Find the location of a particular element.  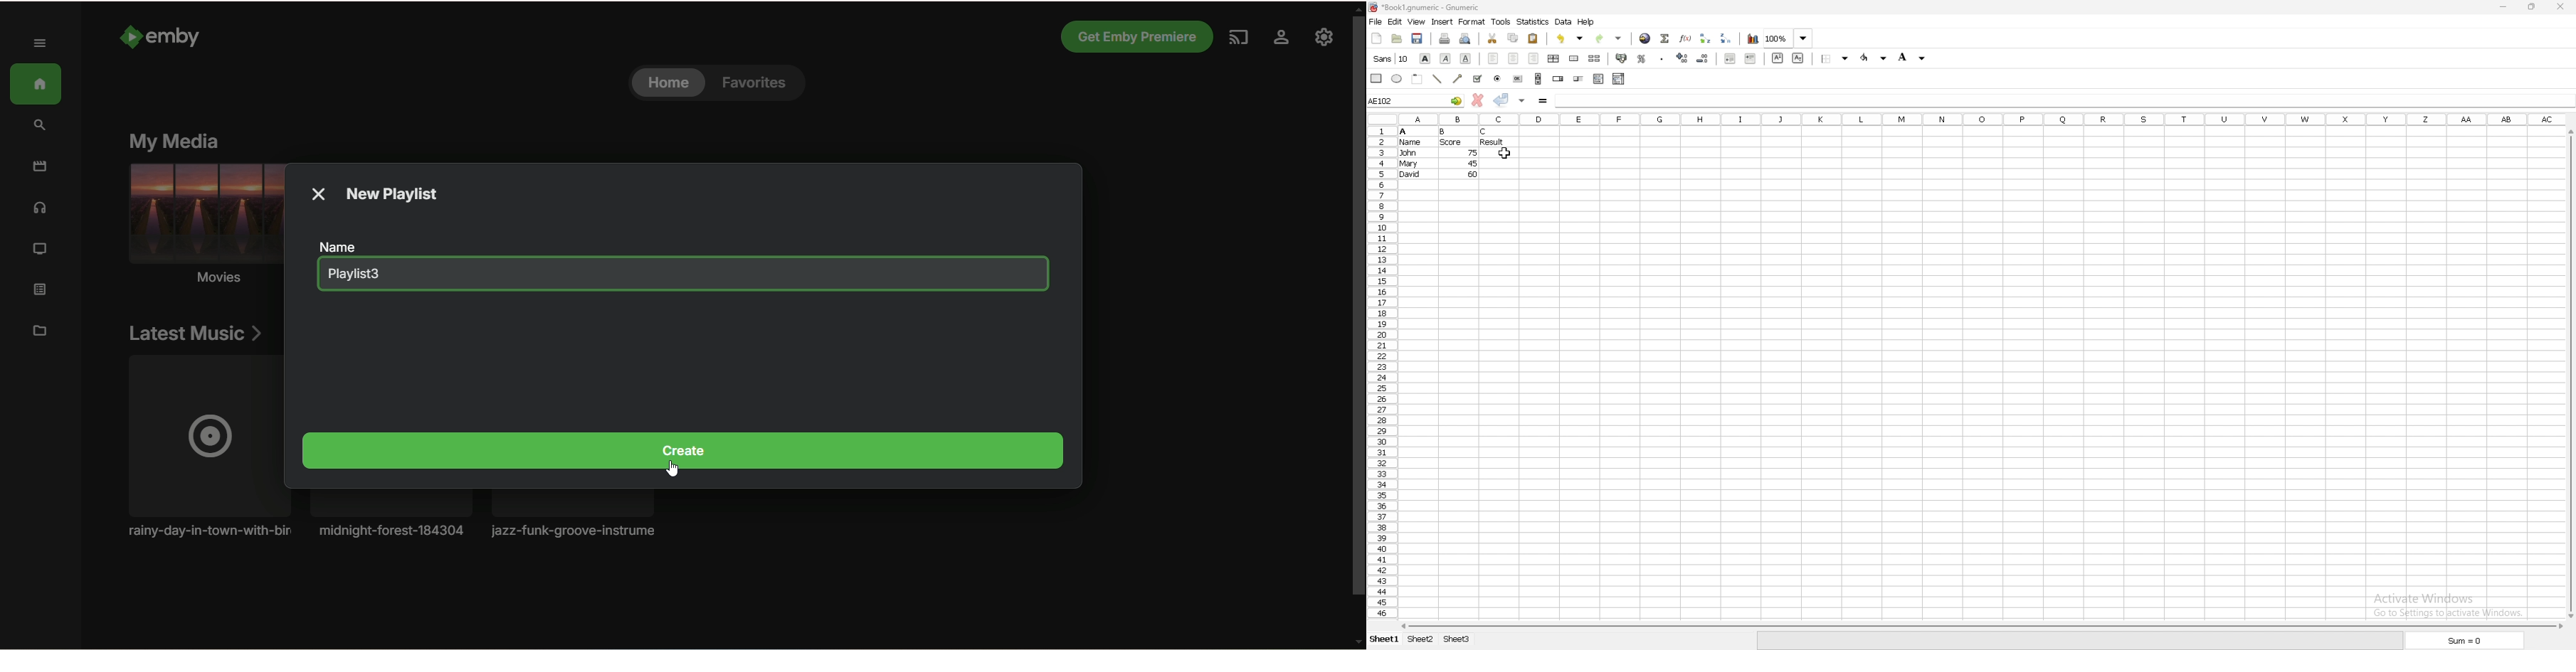

formula is located at coordinates (1544, 101).